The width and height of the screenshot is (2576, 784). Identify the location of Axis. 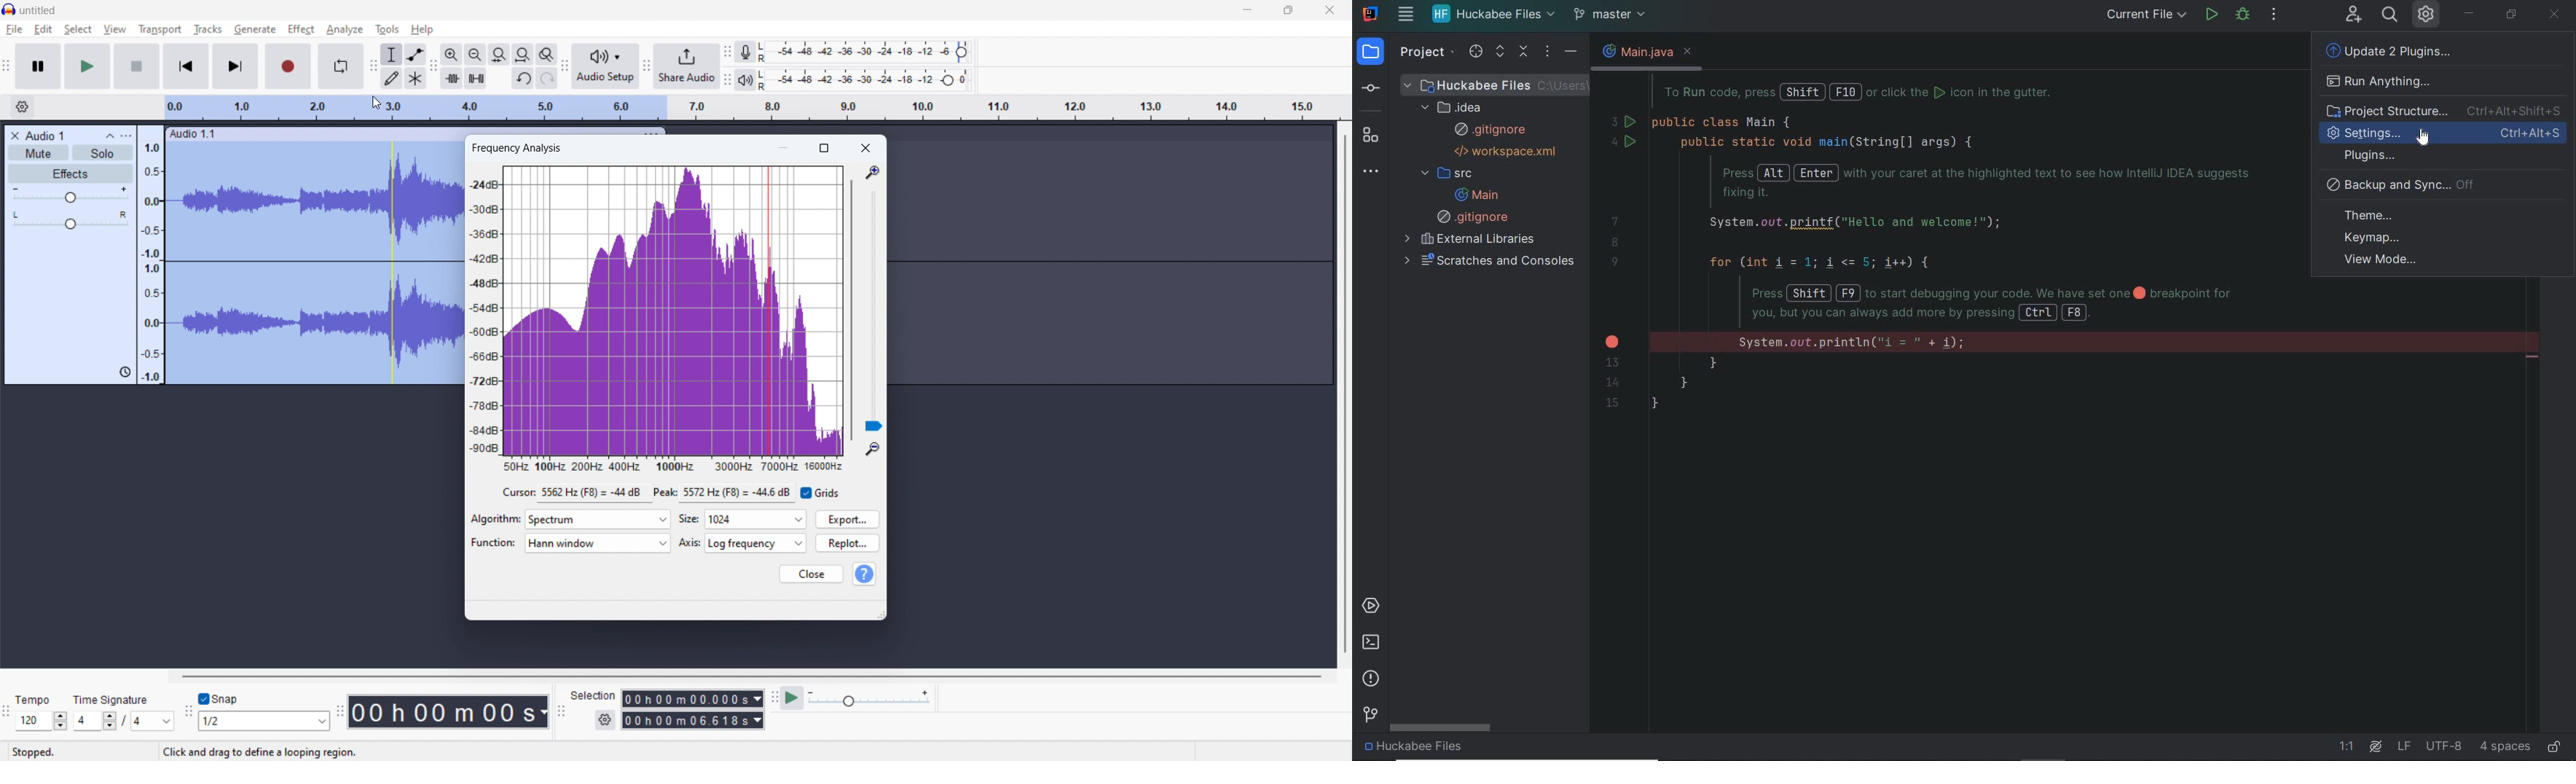
(689, 543).